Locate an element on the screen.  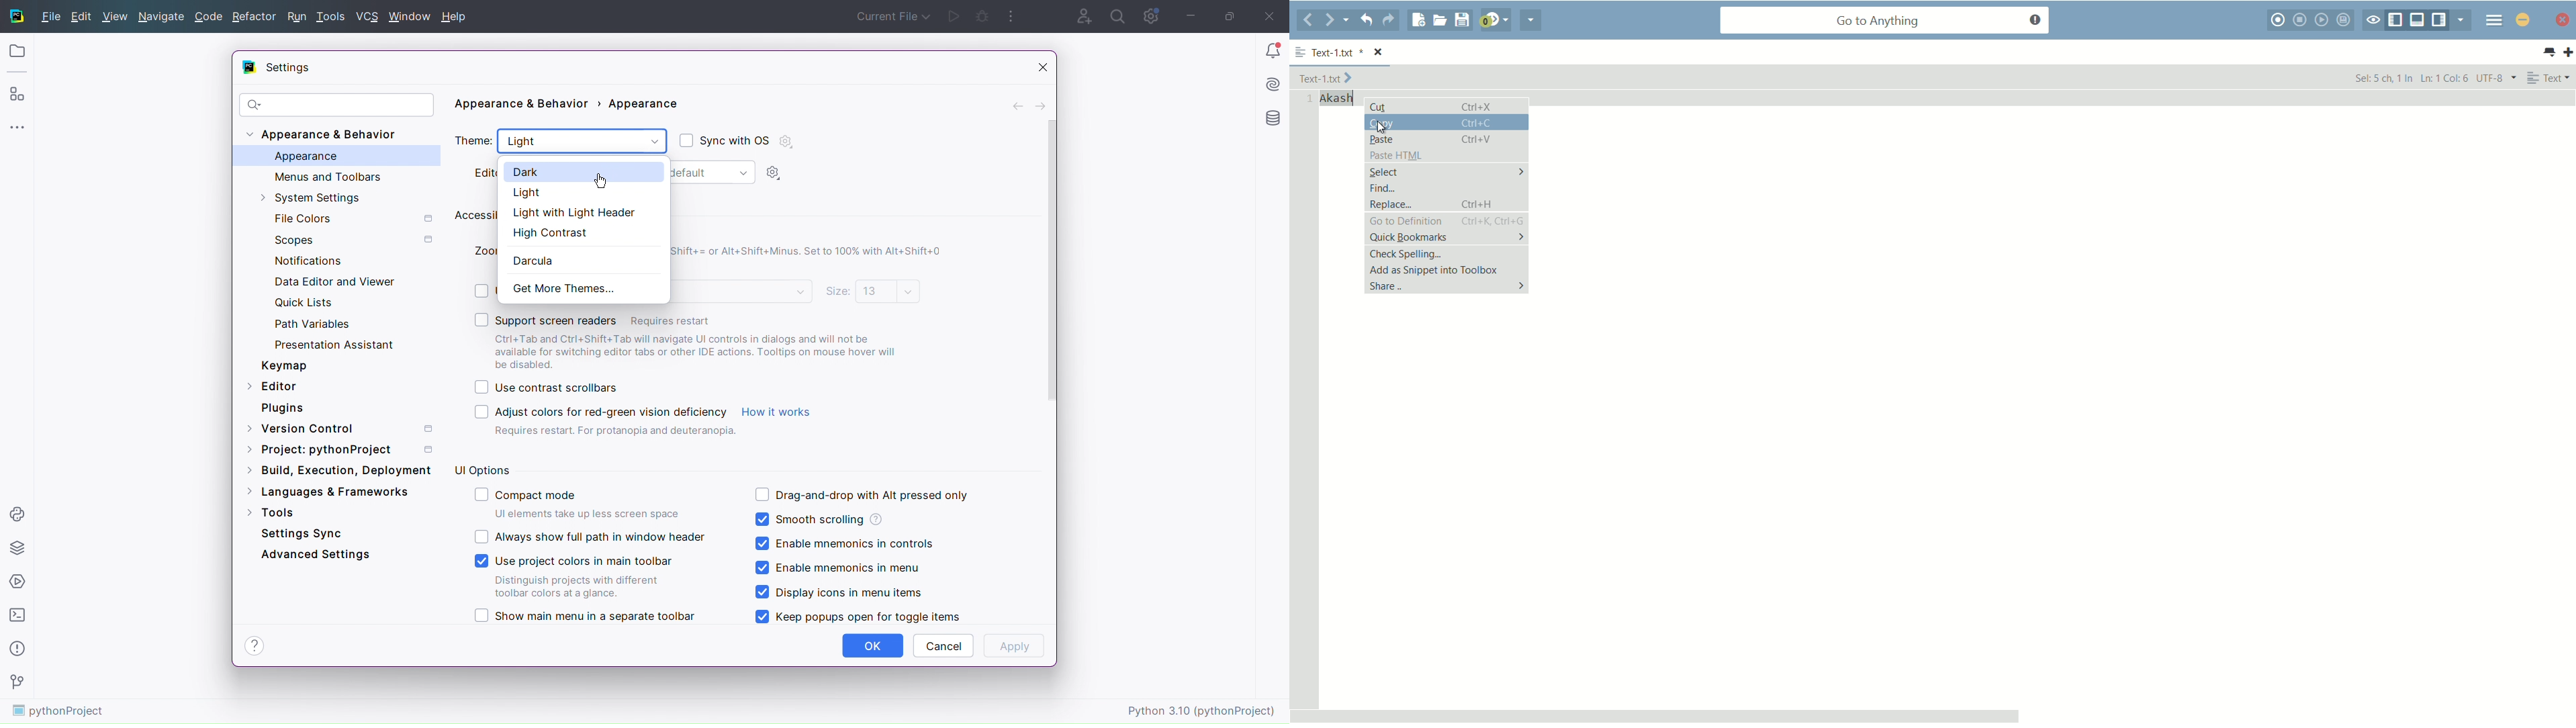
Adjust colors for red-green vision deficiency is located at coordinates (593, 412).